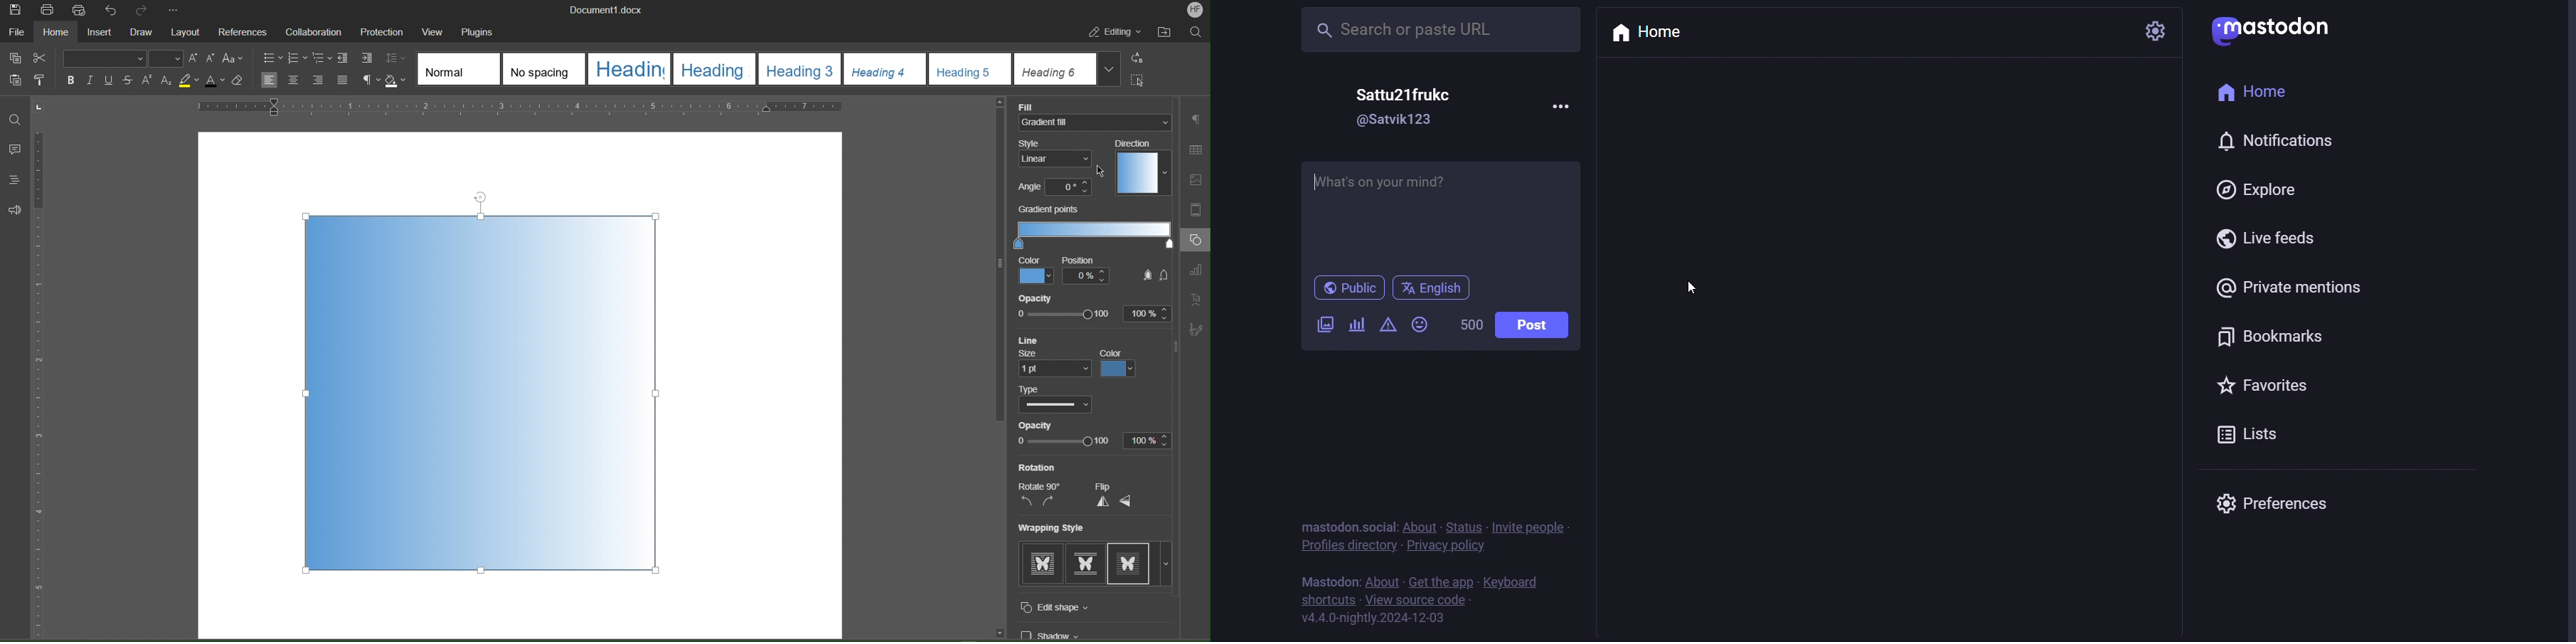 The width and height of the screenshot is (2576, 644). I want to click on Strikethrough, so click(130, 81).